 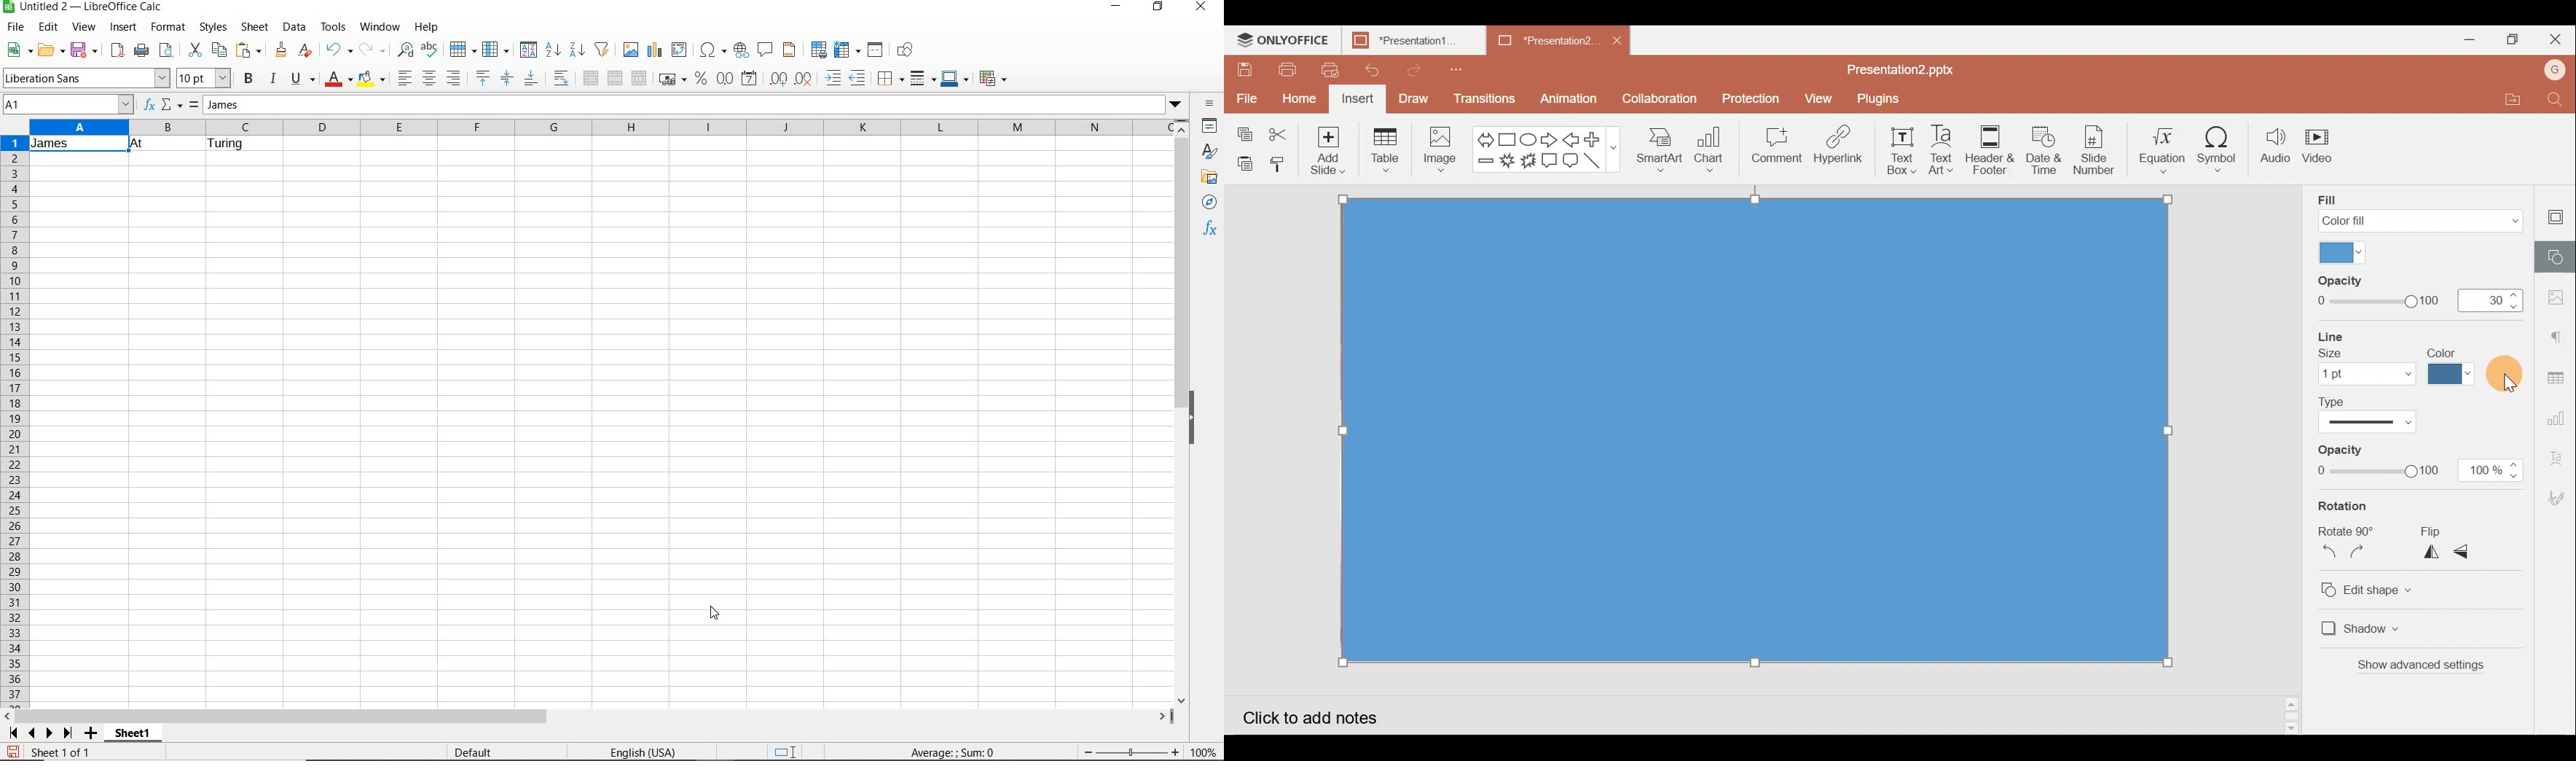 I want to click on Rotation, so click(x=2352, y=507).